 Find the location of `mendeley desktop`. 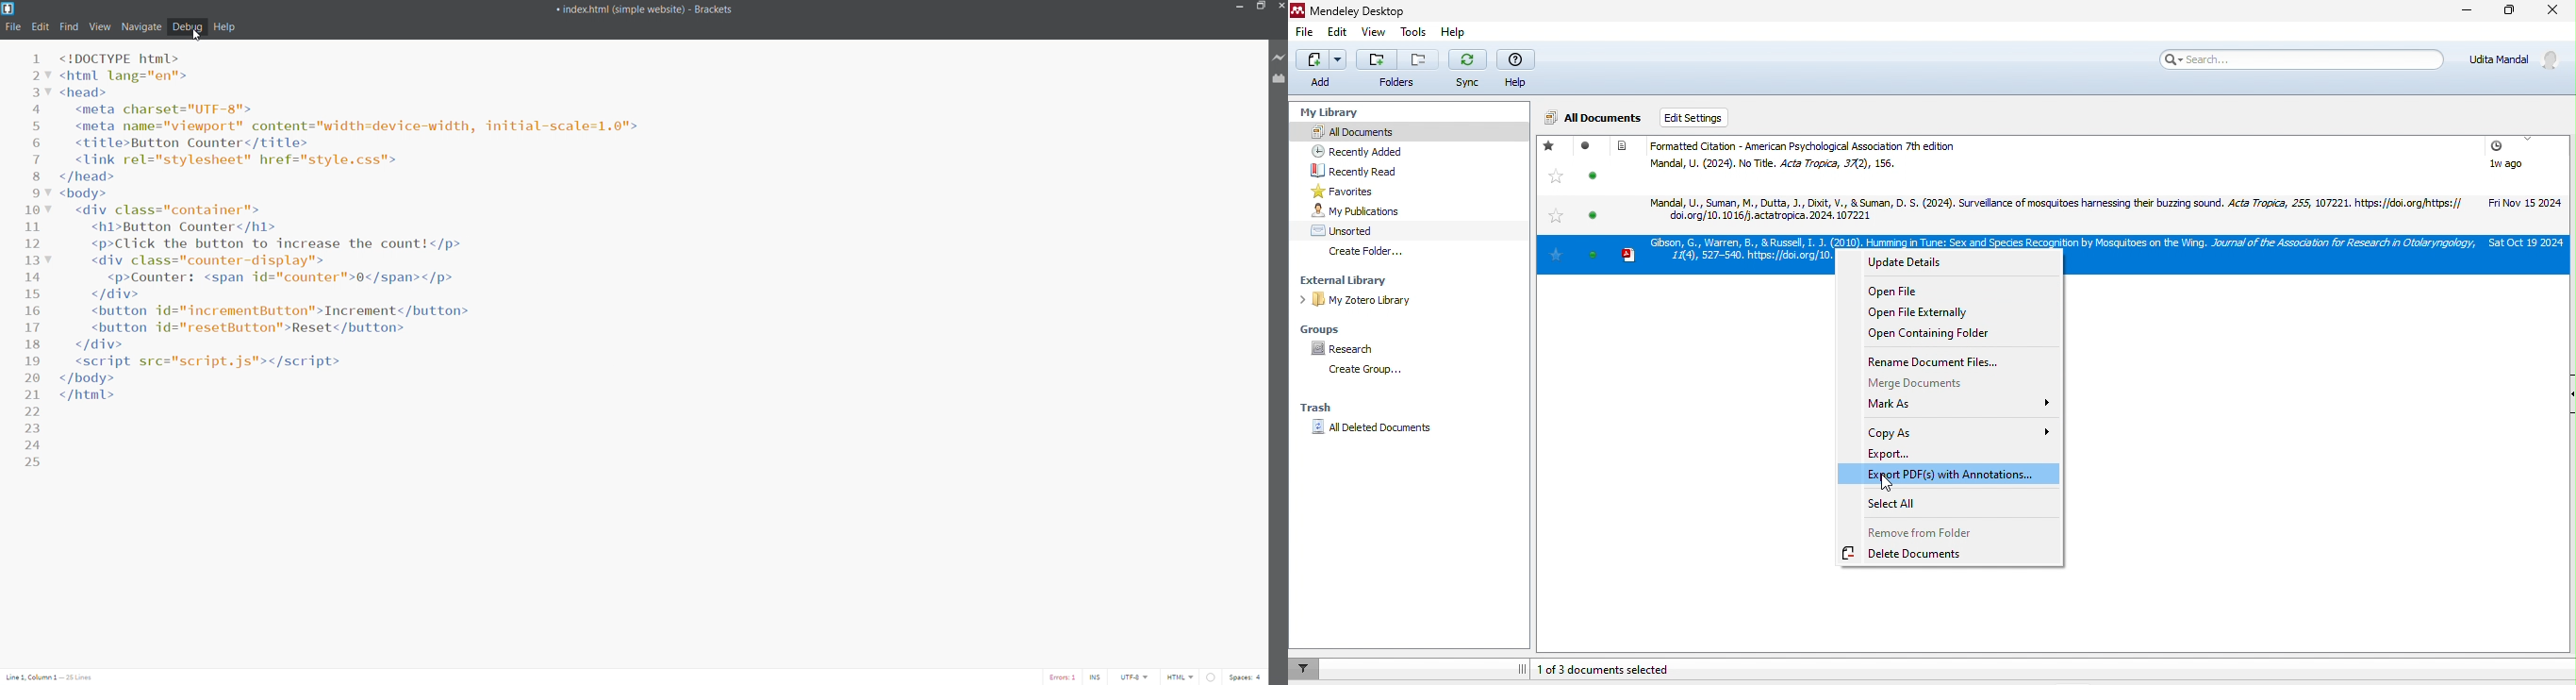

mendeley desktop is located at coordinates (1371, 9).